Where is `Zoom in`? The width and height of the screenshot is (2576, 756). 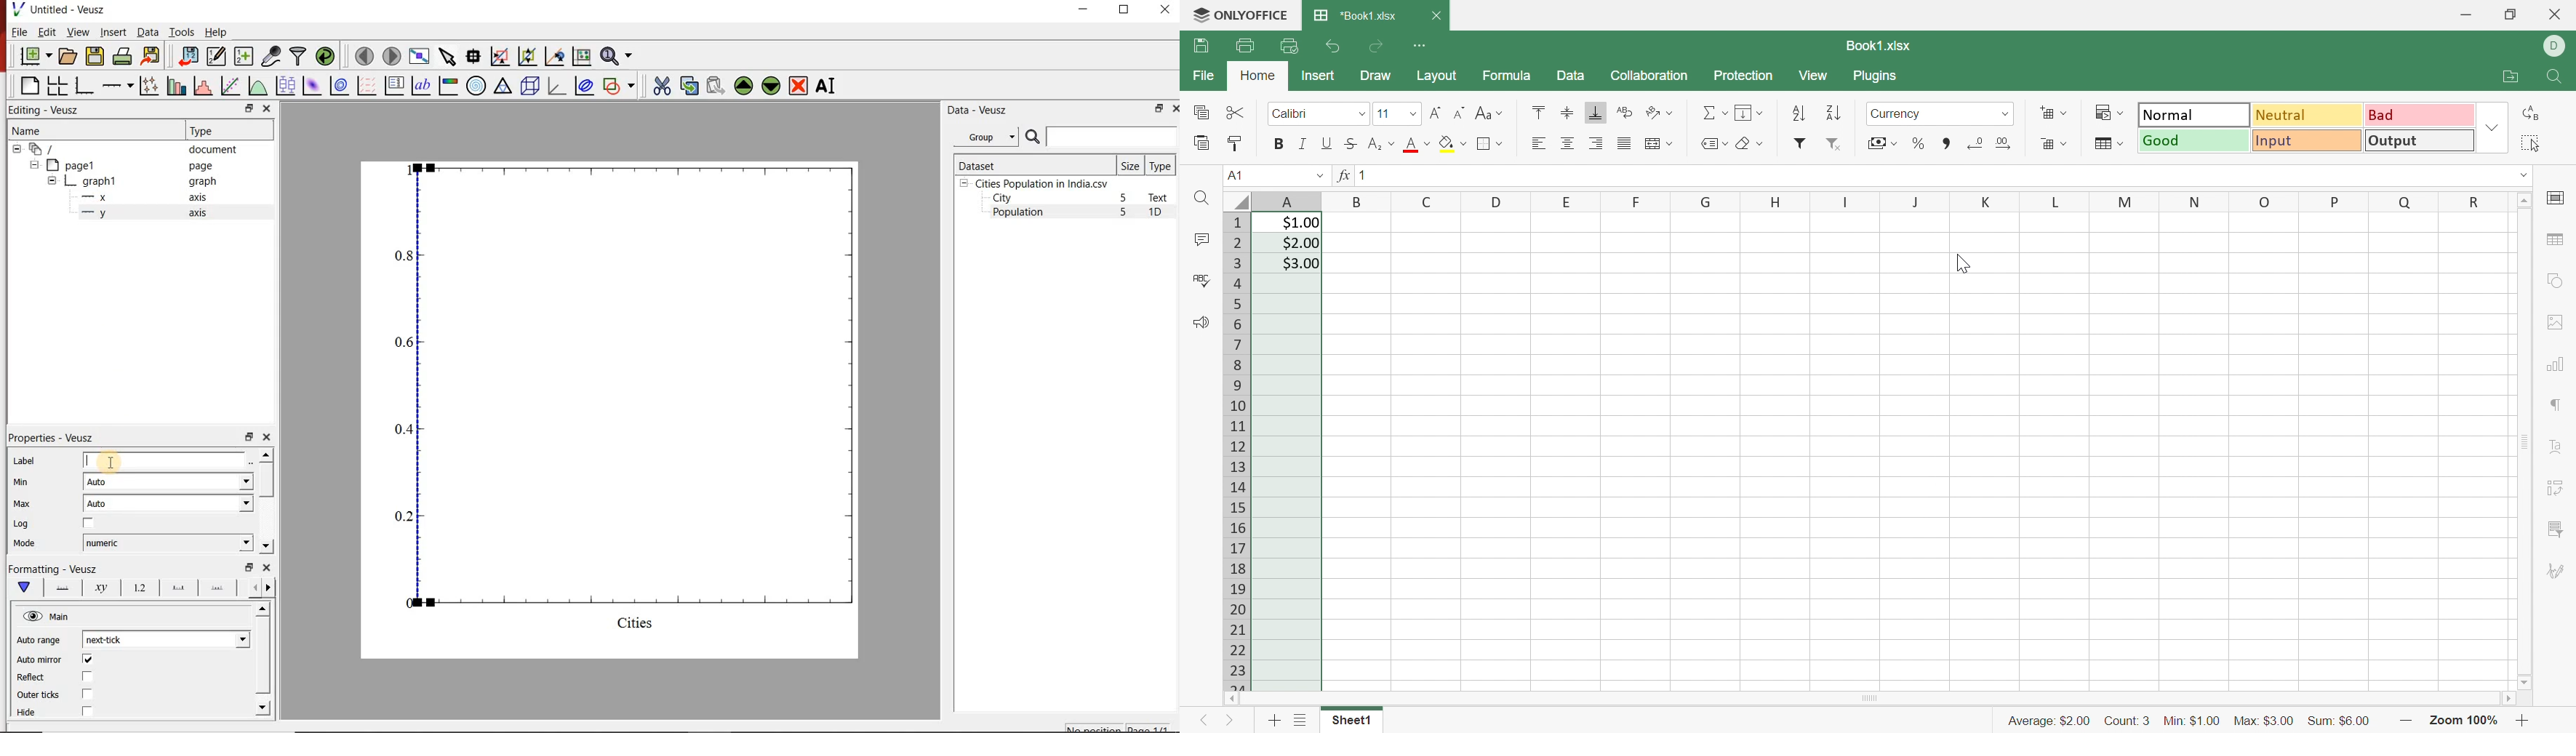
Zoom in is located at coordinates (2405, 722).